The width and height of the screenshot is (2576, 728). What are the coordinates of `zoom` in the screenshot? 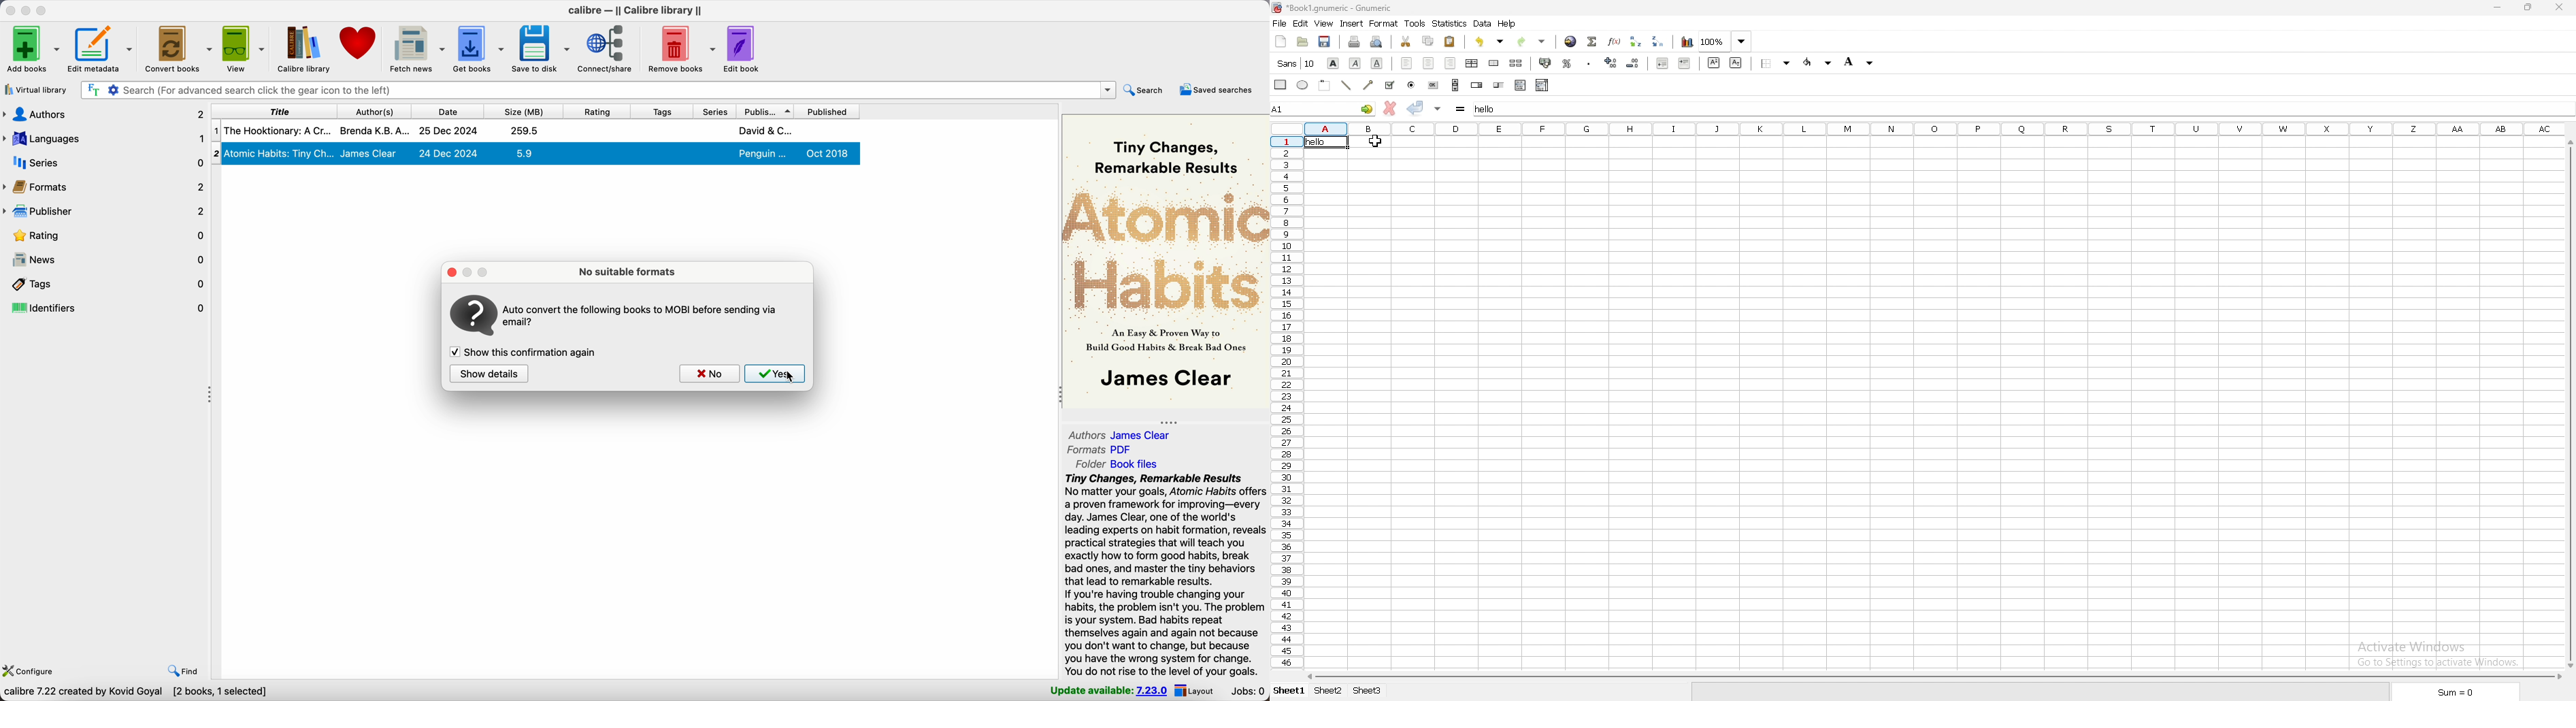 It's located at (1724, 42).